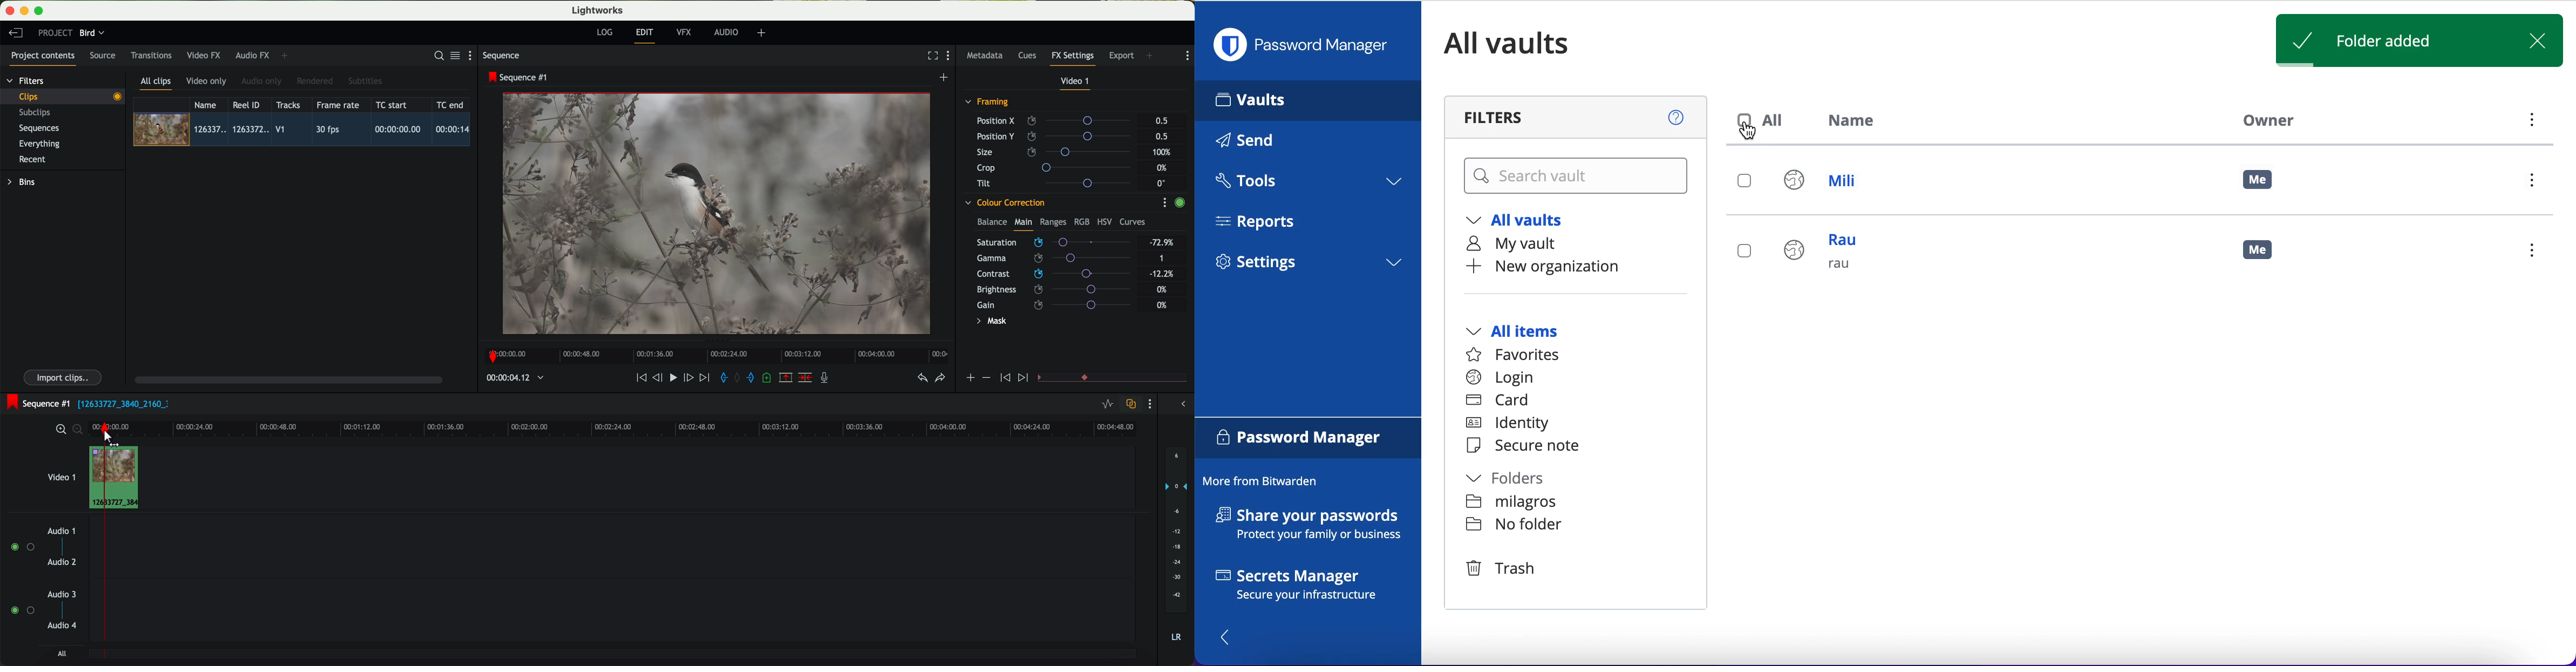  Describe the element at coordinates (992, 223) in the screenshot. I see `balance` at that location.